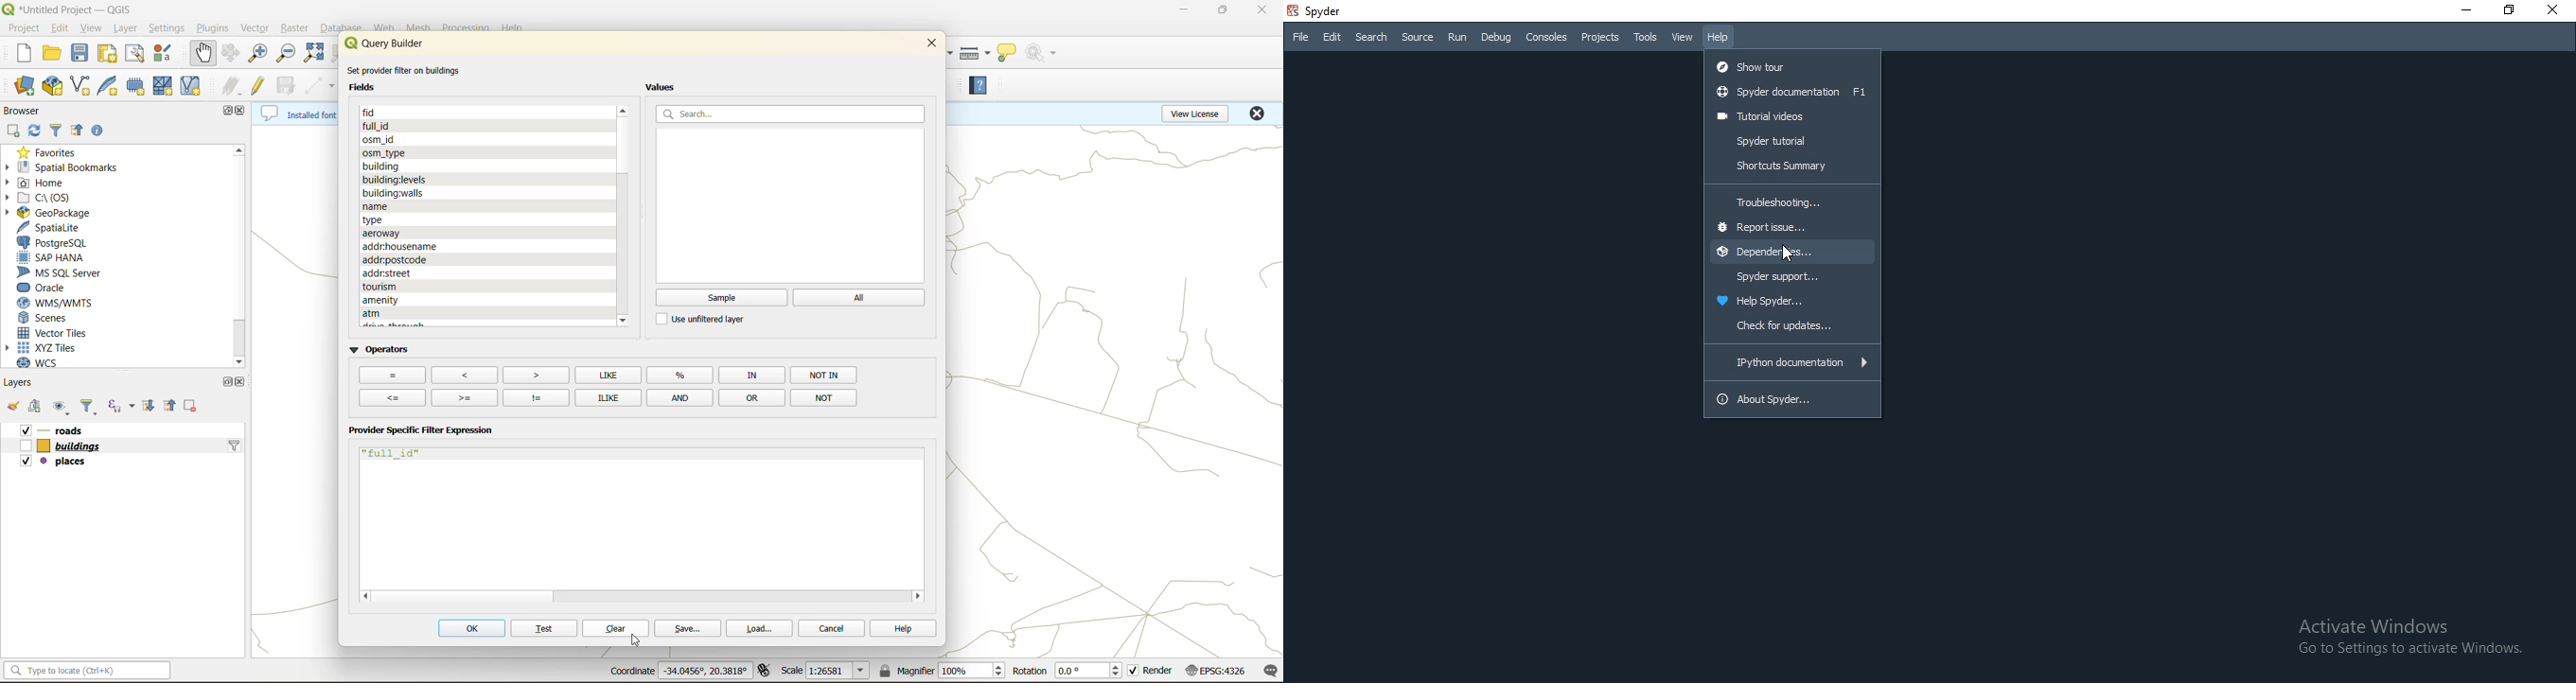  What do you see at coordinates (138, 55) in the screenshot?
I see `show layout` at bounding box center [138, 55].